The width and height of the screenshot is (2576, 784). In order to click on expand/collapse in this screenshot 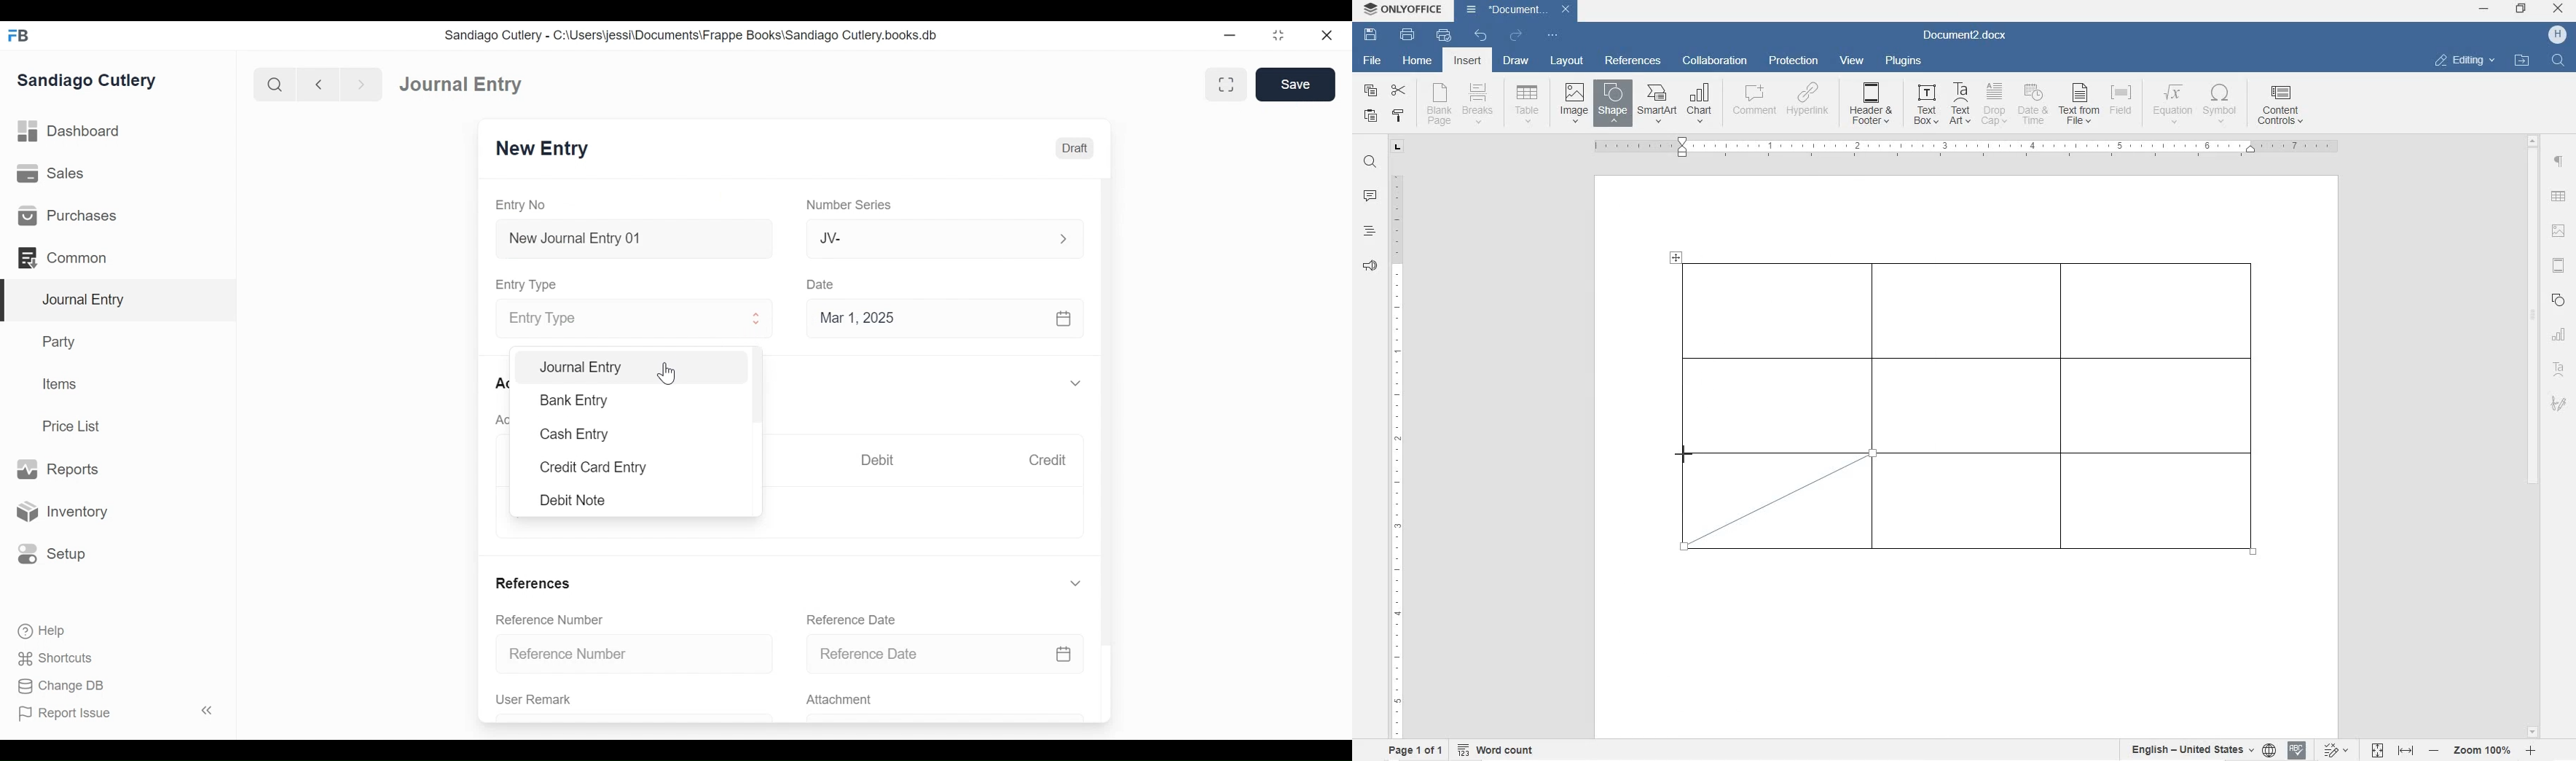, I will do `click(1075, 383)`.